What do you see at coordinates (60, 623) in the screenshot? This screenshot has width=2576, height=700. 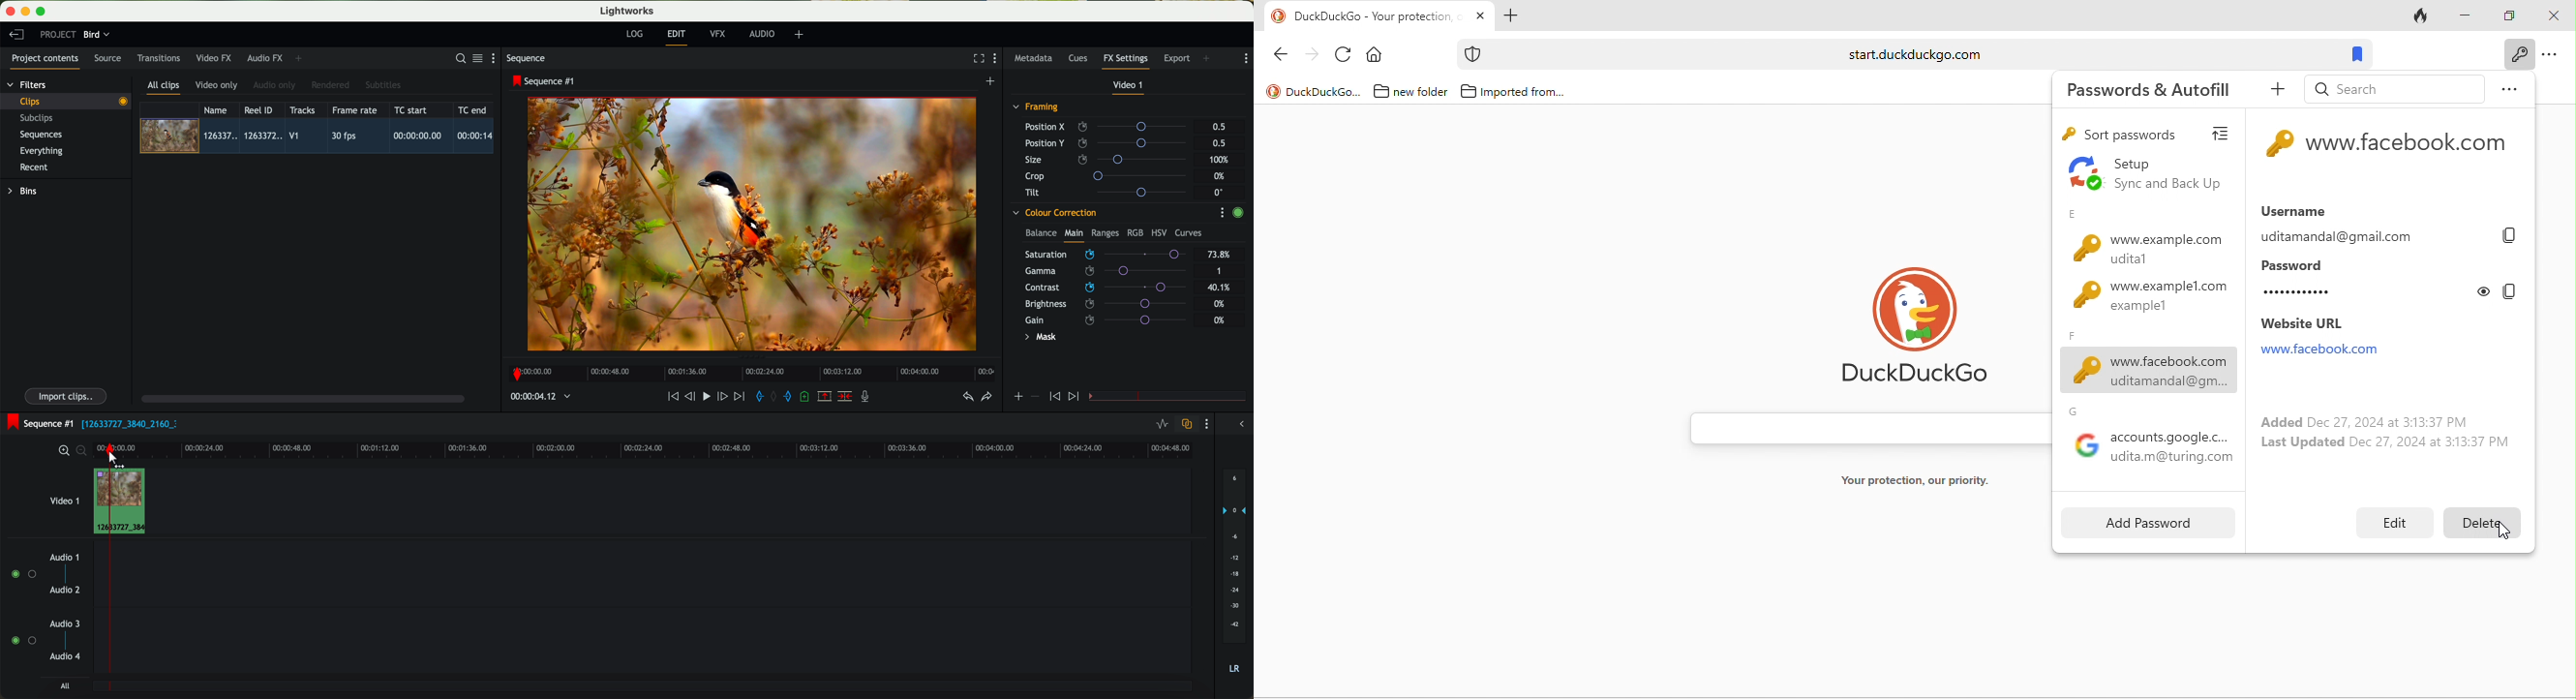 I see `audio 3` at bounding box center [60, 623].